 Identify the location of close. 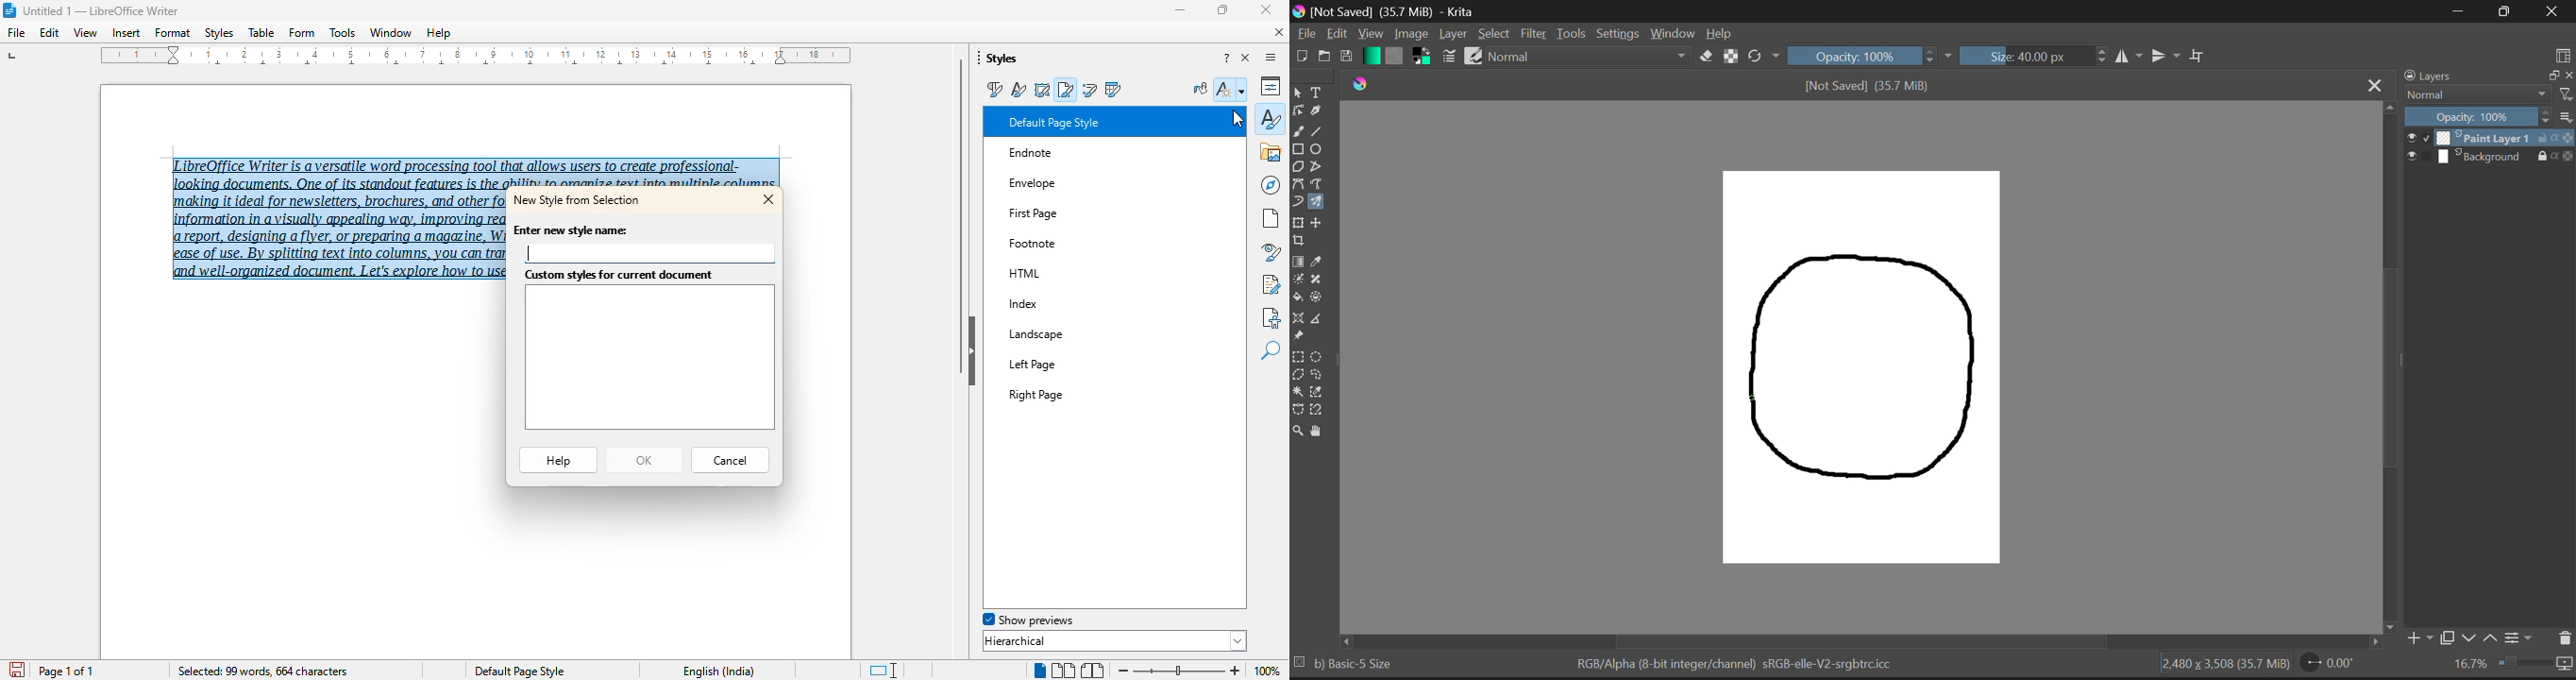
(2568, 76).